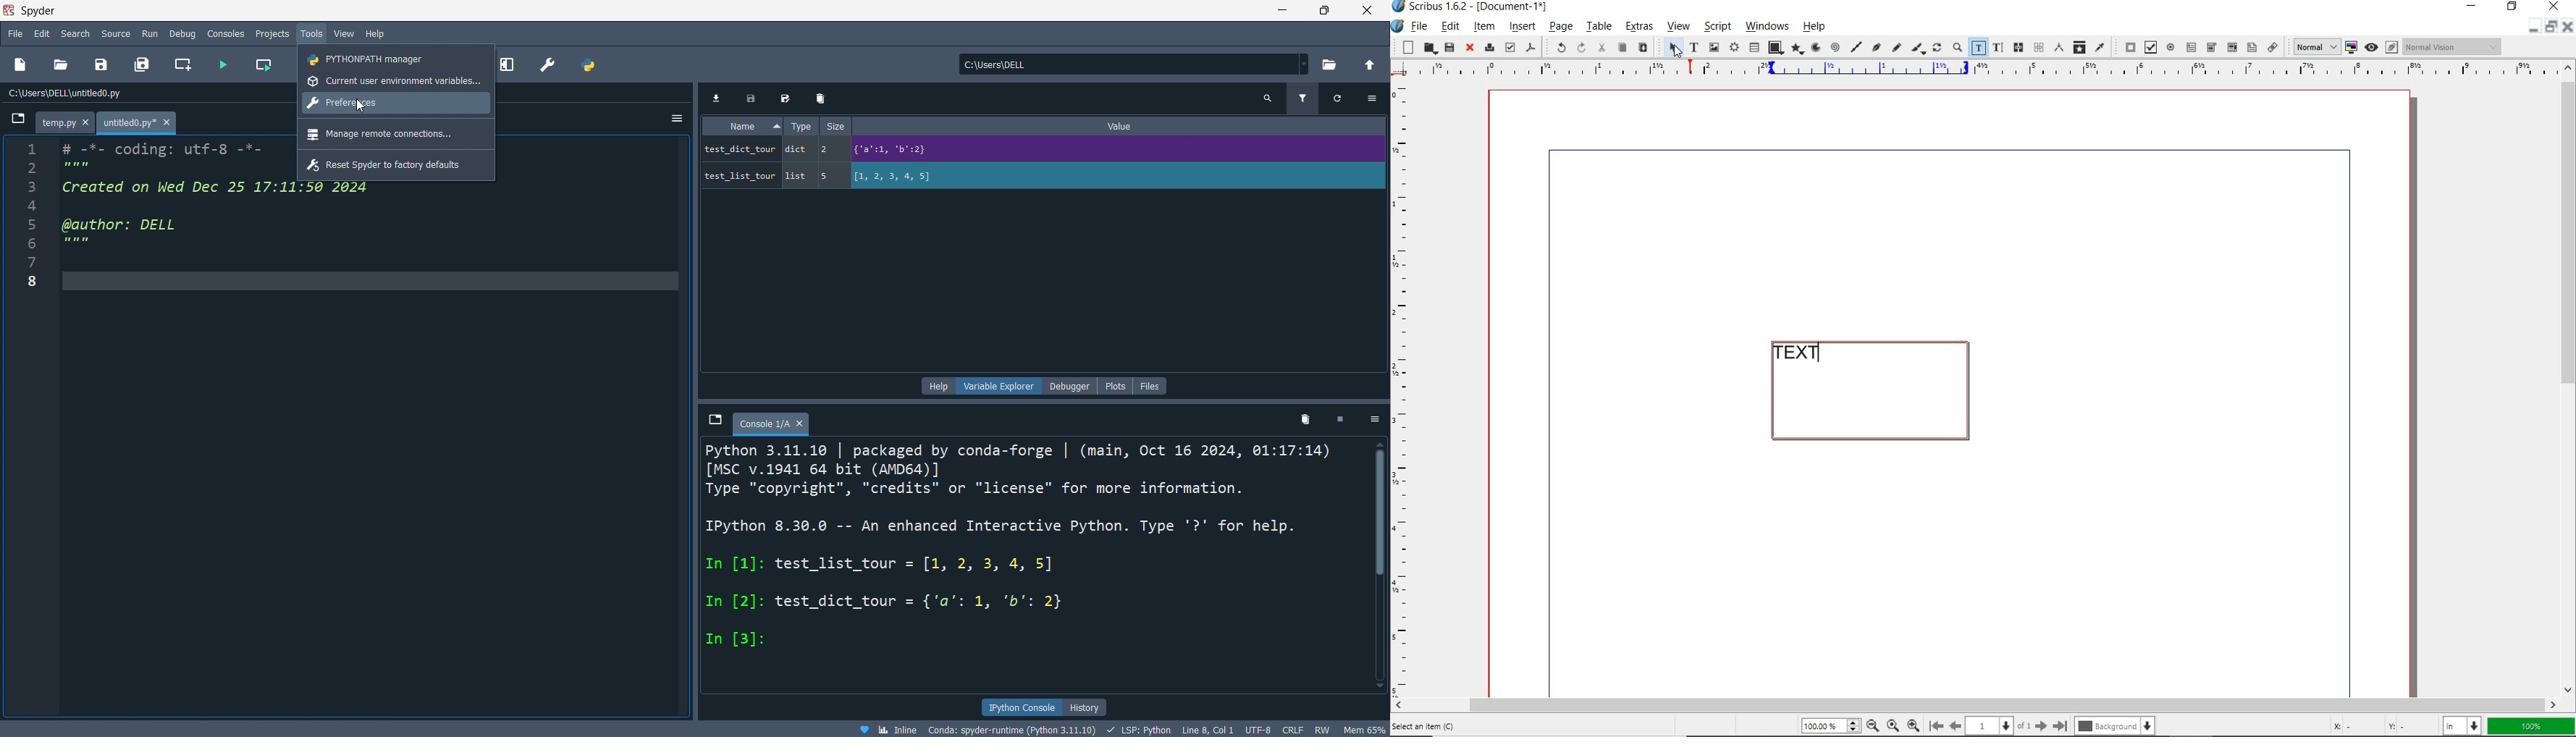 Image resolution: width=2576 pixels, height=756 pixels. I want to click on Console 1/A, so click(775, 424).